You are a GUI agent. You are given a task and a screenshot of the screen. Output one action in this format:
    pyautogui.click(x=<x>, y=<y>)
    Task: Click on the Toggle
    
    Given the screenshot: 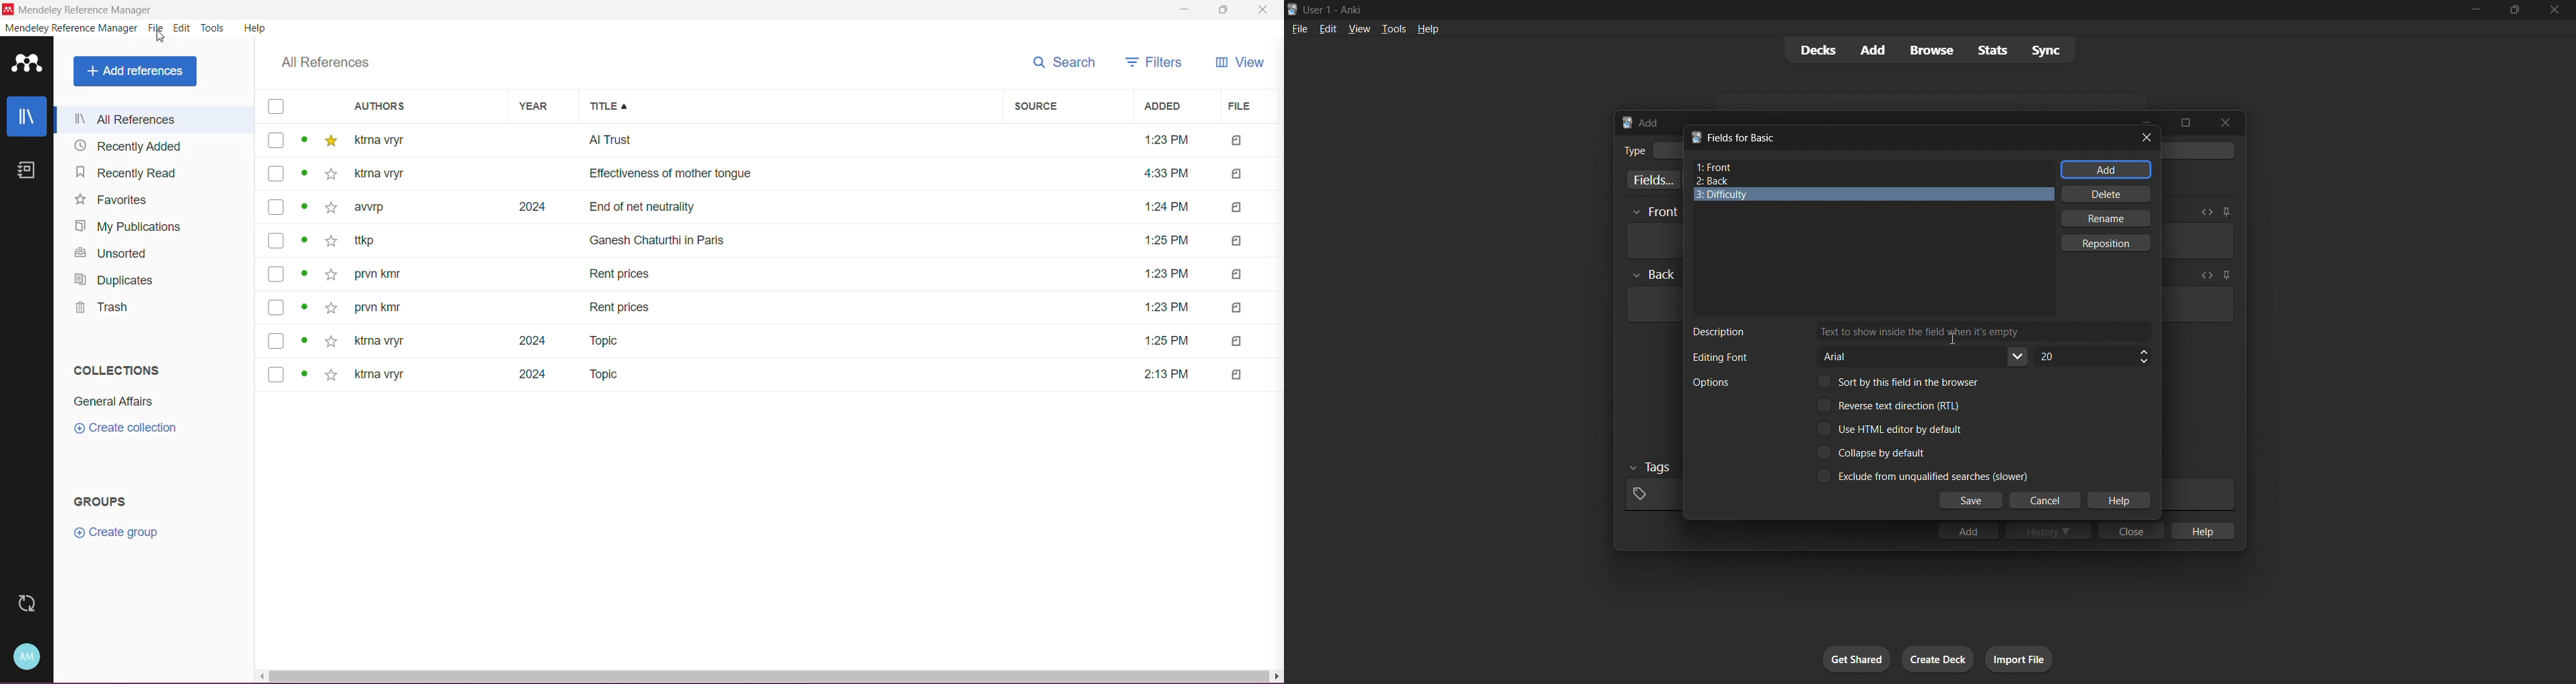 What is the action you would take?
    pyautogui.click(x=1922, y=475)
    